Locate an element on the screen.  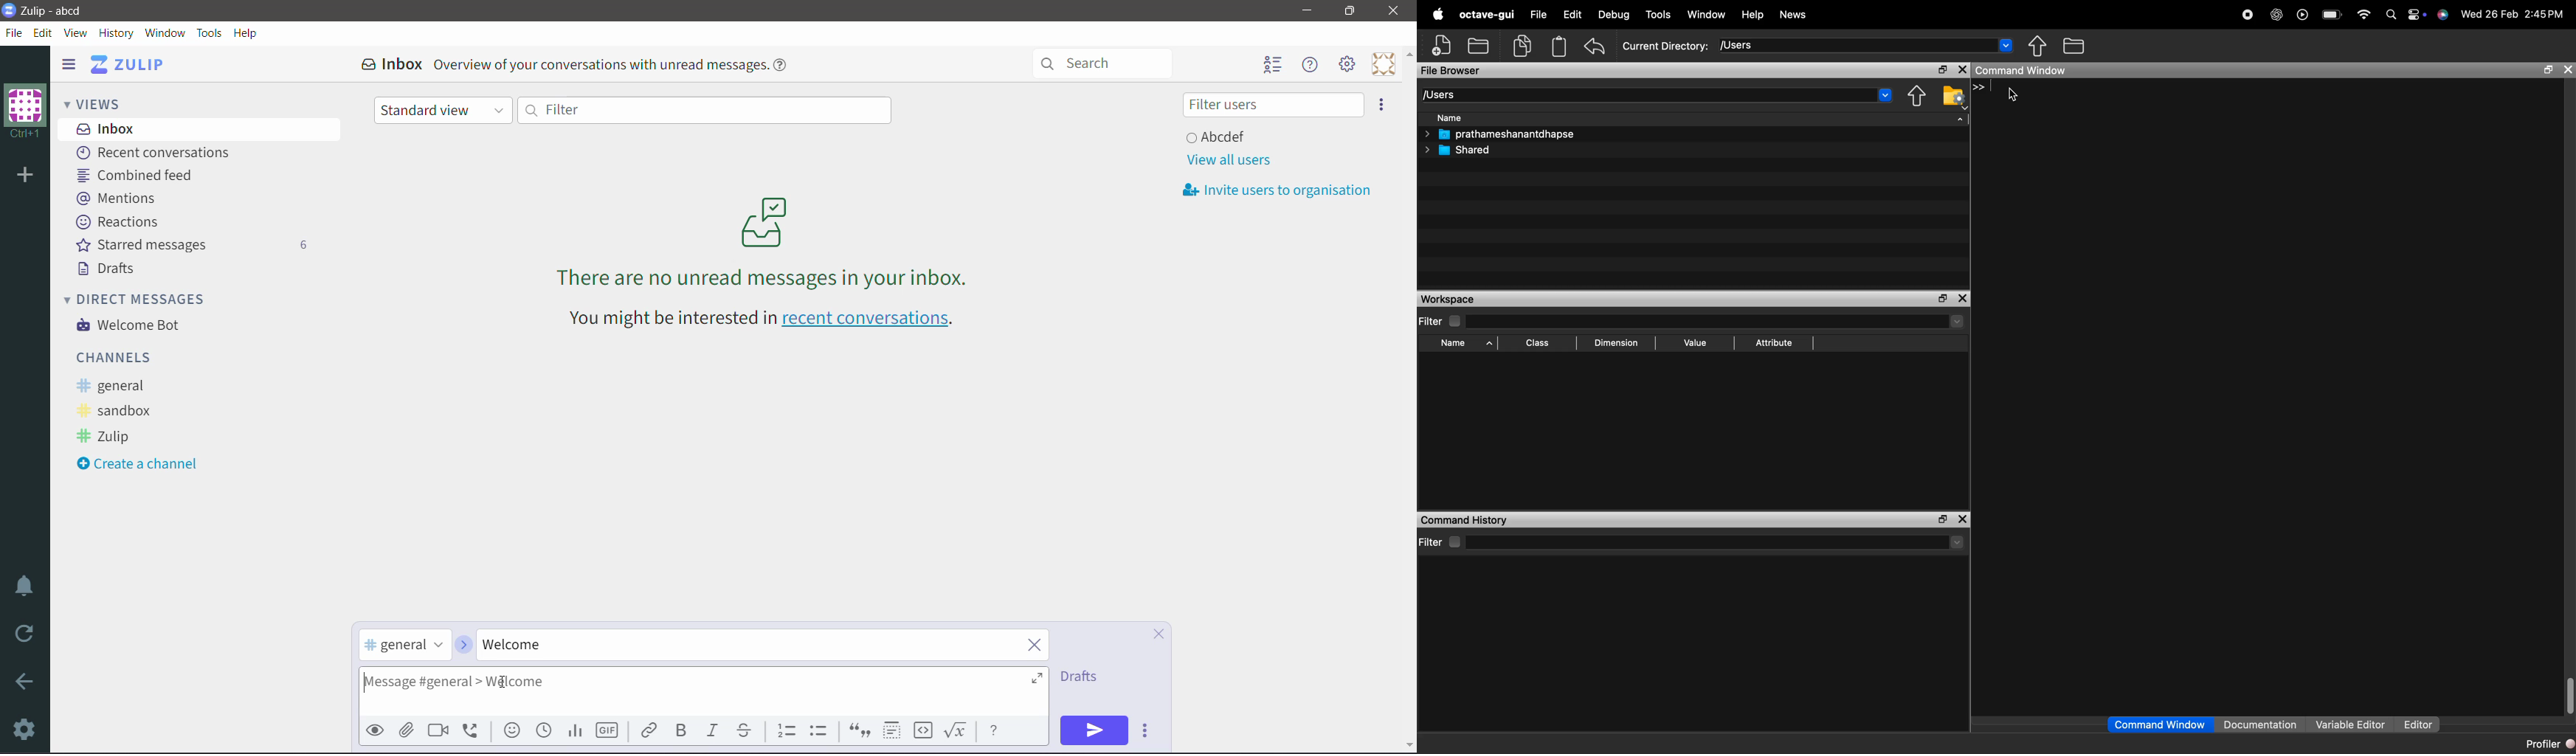
Quote is located at coordinates (858, 732).